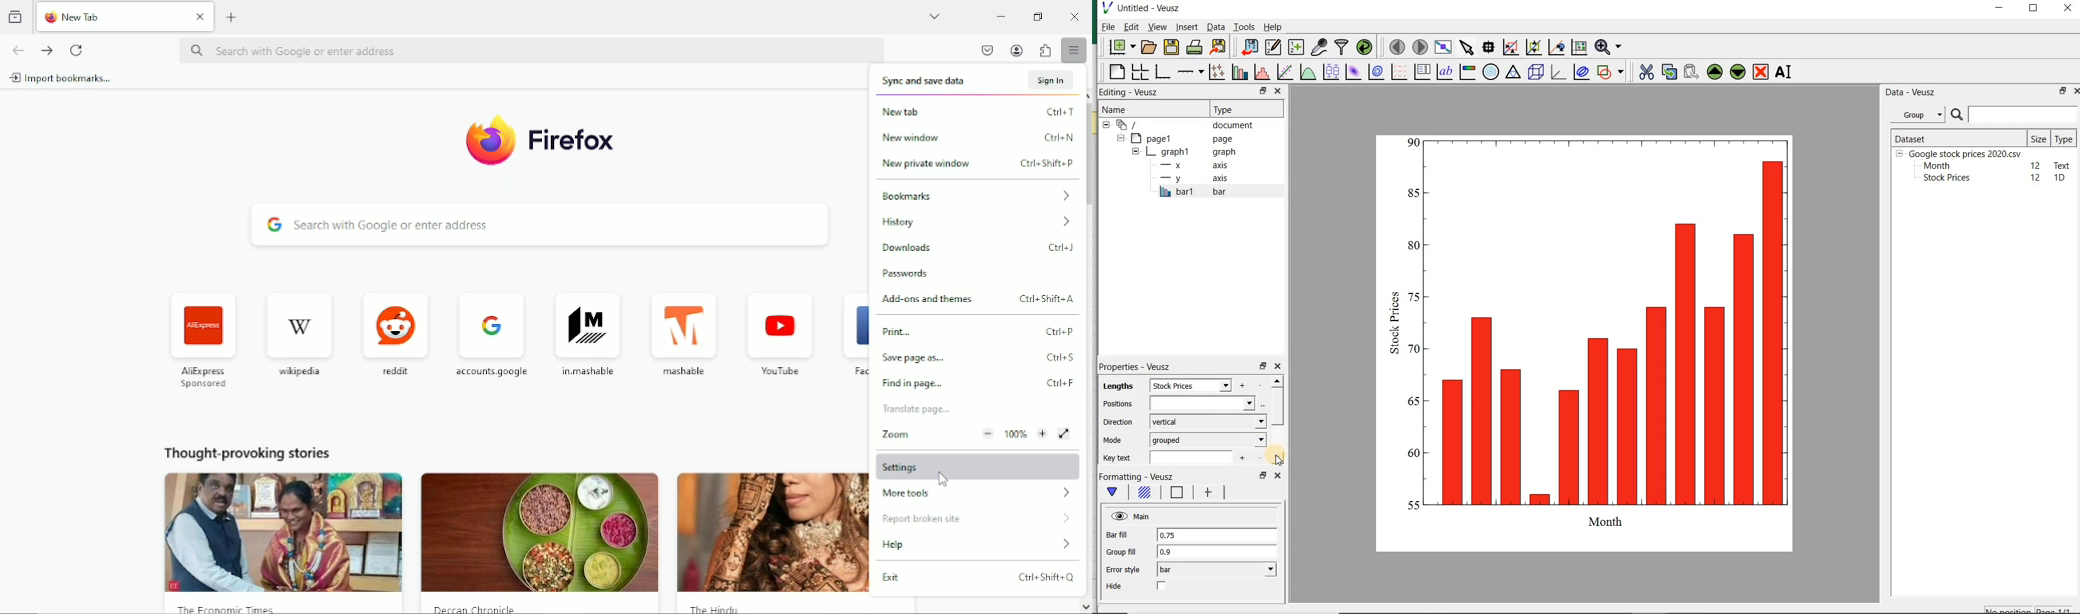  Describe the element at coordinates (980, 495) in the screenshot. I see `more tools` at that location.